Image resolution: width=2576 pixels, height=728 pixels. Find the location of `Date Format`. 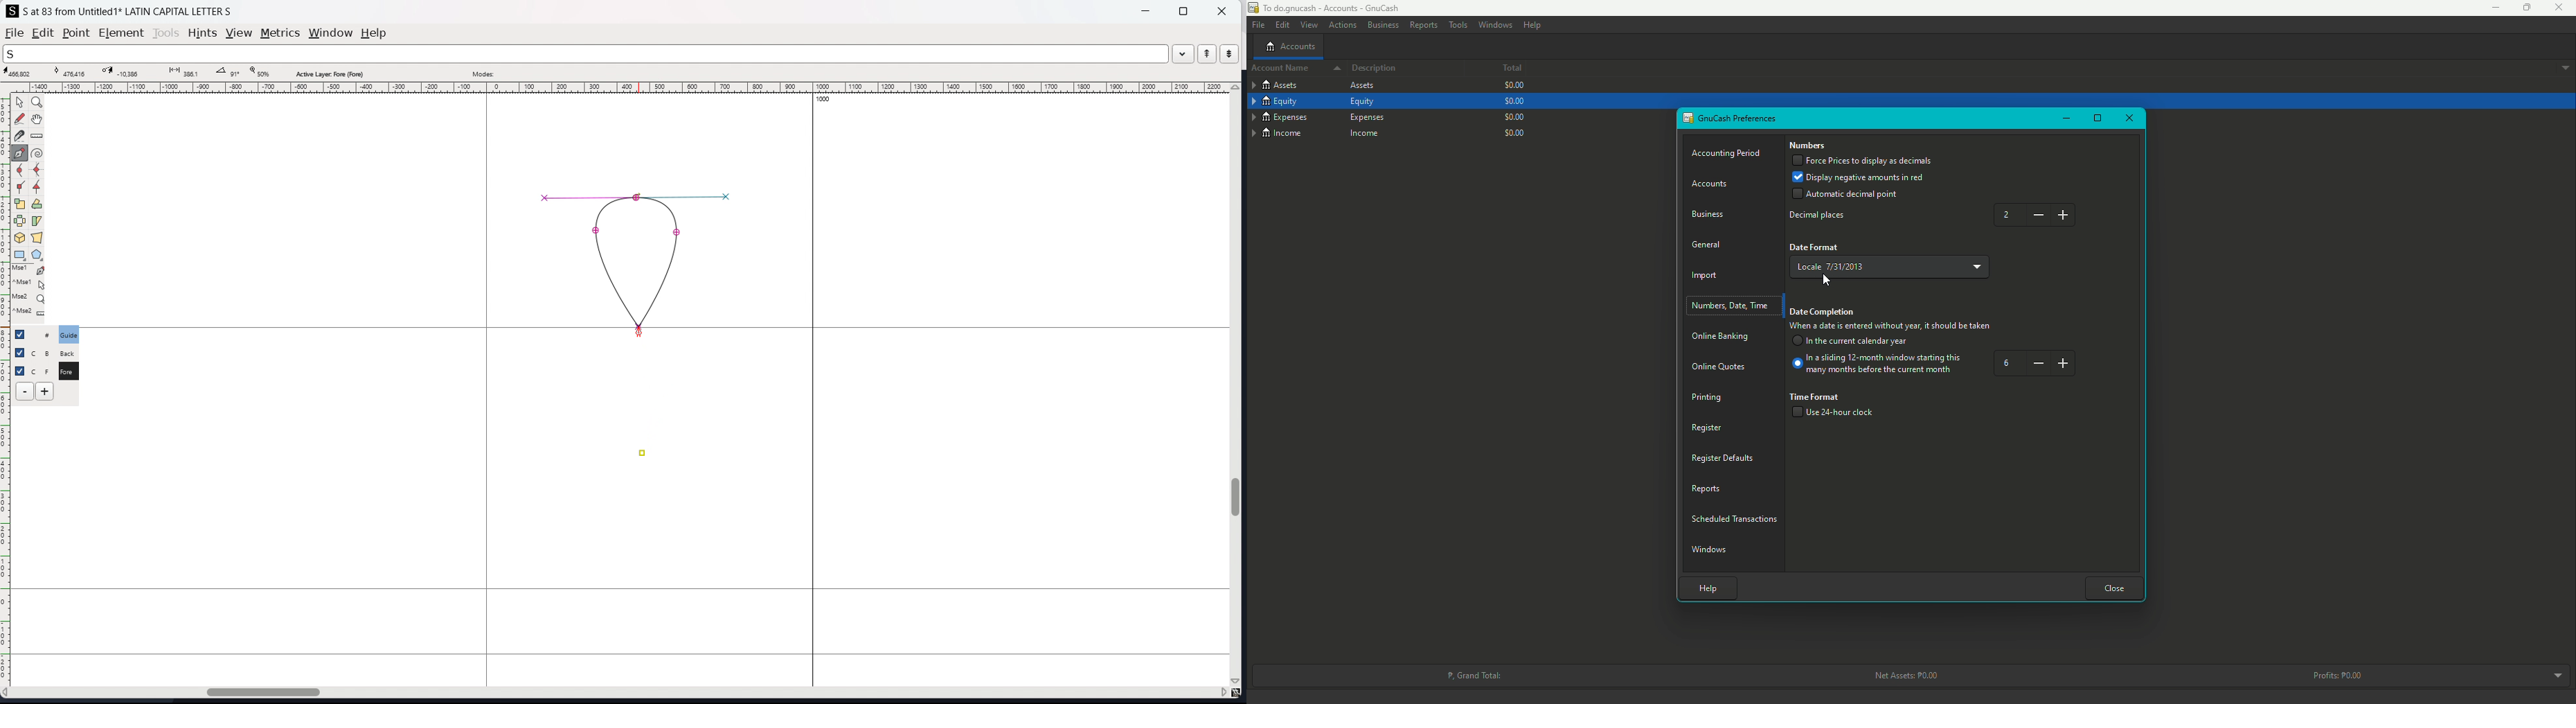

Date Format is located at coordinates (1815, 247).